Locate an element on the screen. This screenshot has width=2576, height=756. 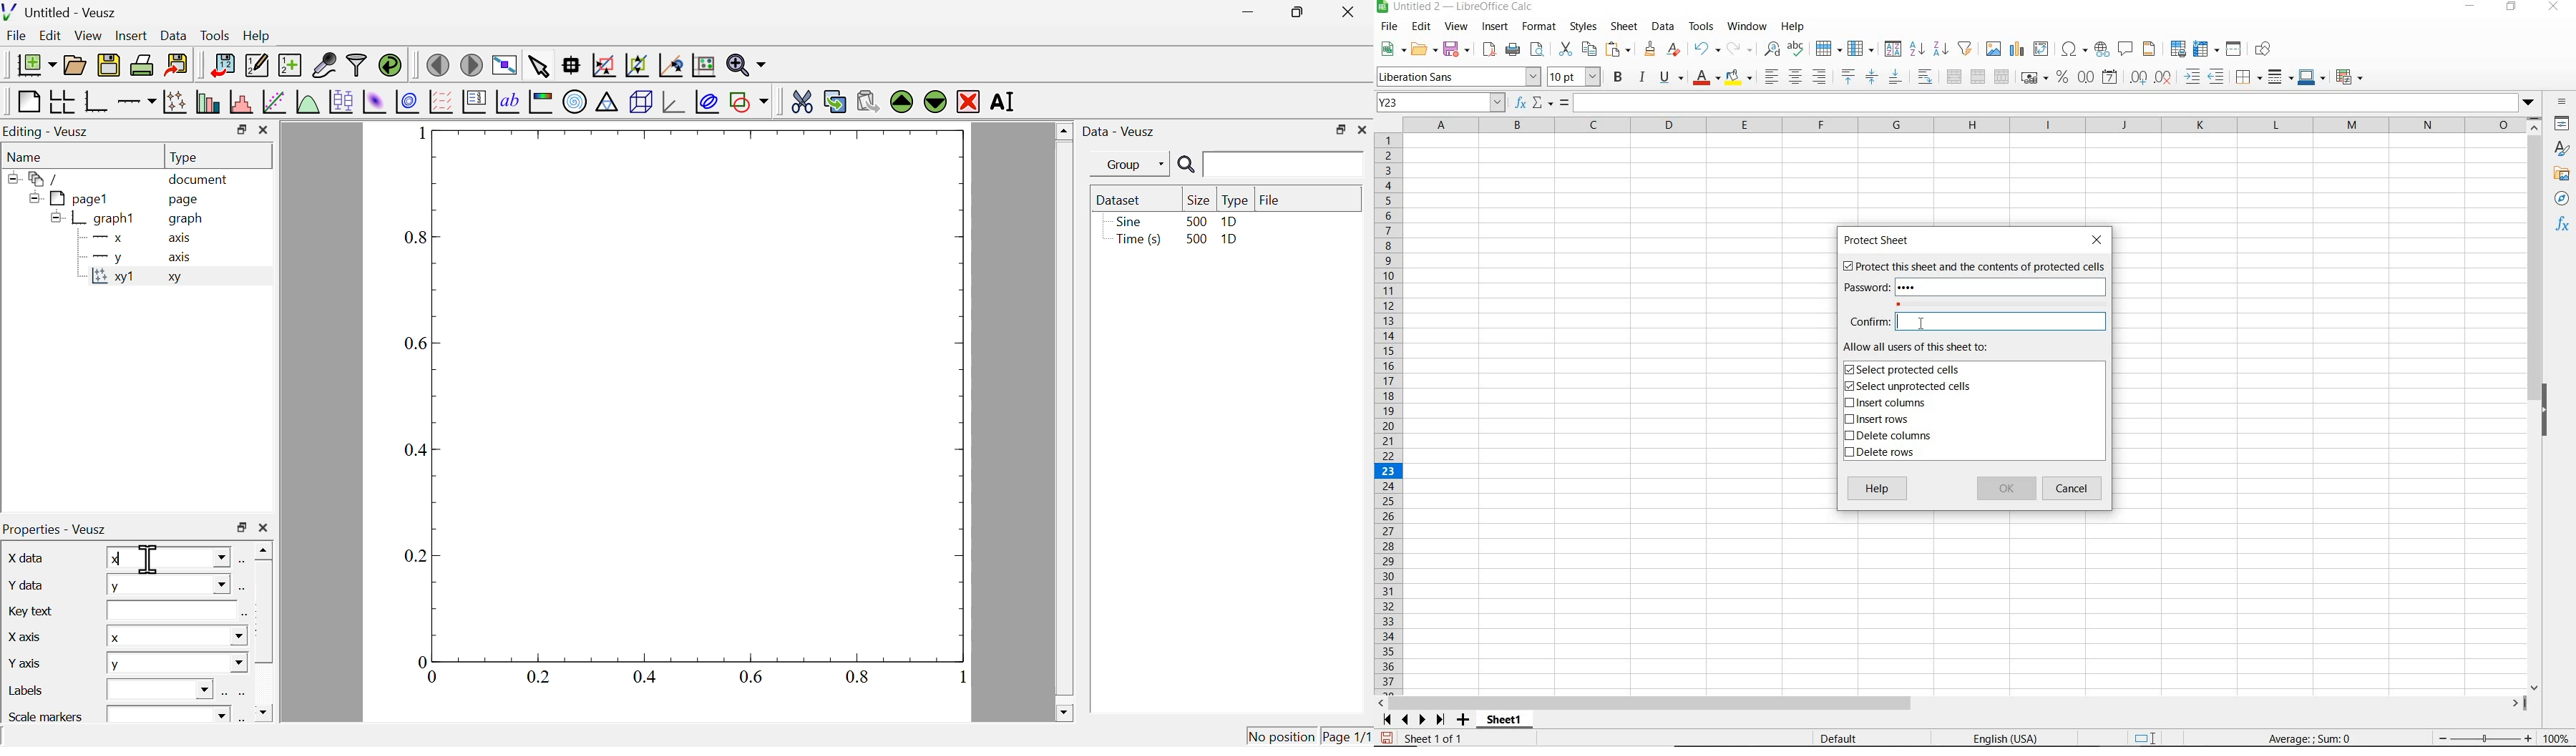
BOLD is located at coordinates (1618, 79).